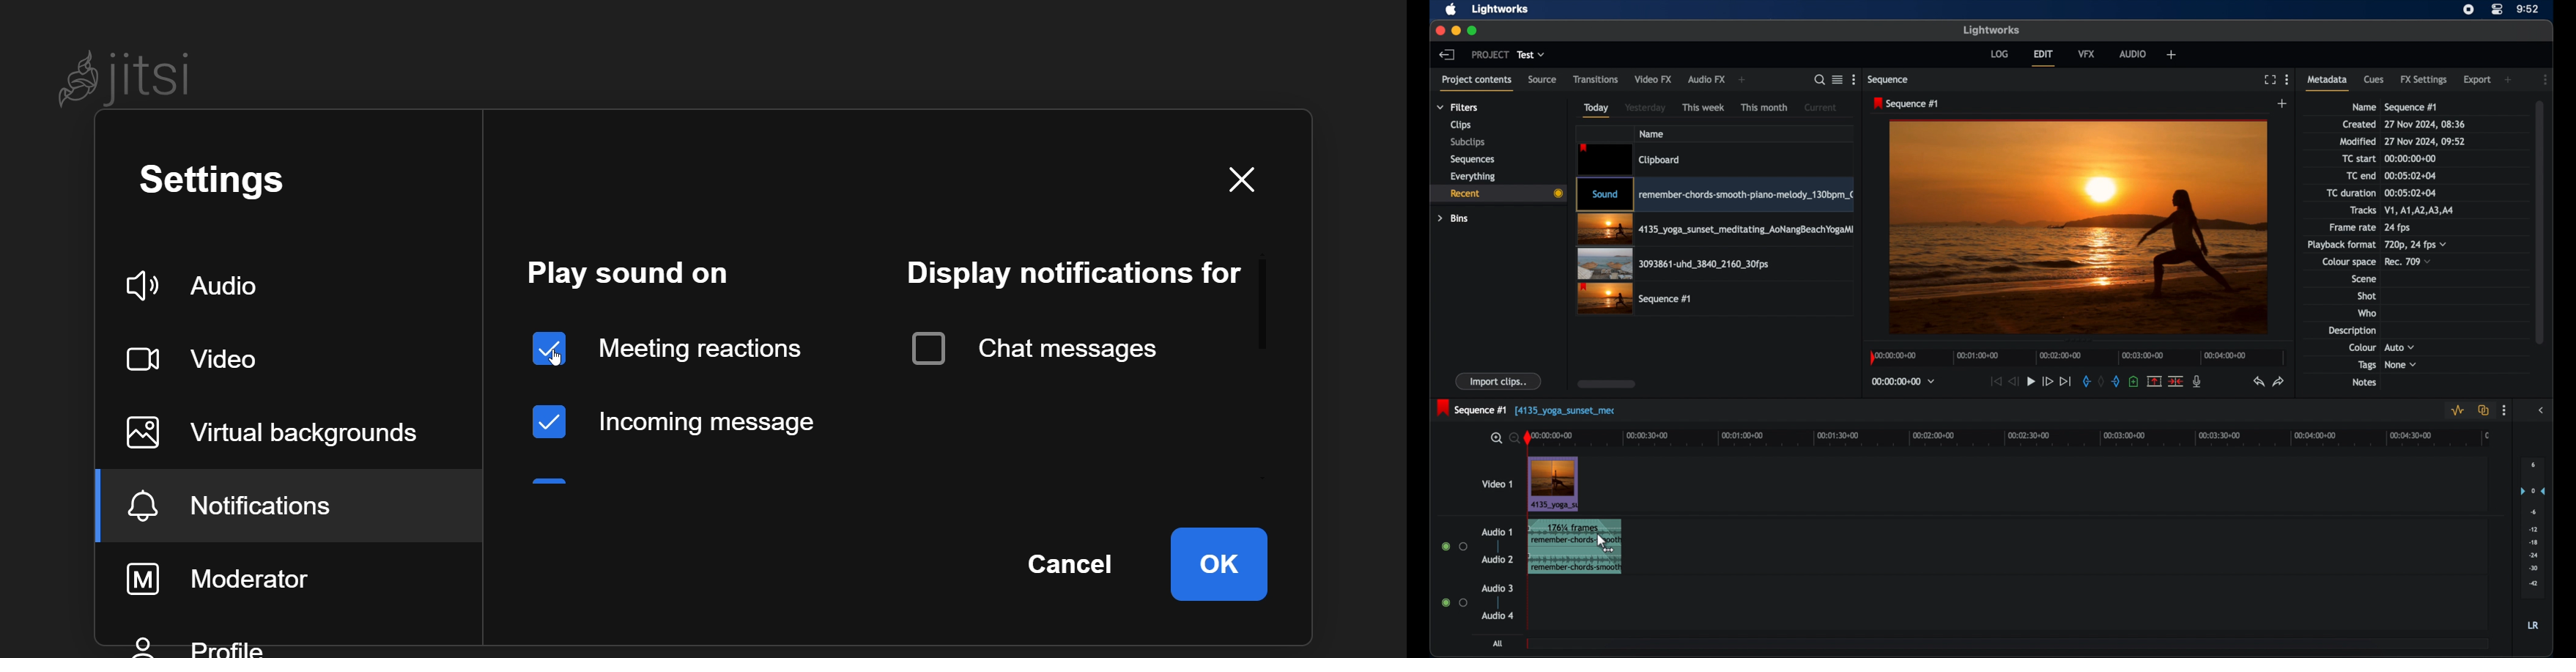 The image size is (2576, 672). I want to click on tags, so click(2367, 366).